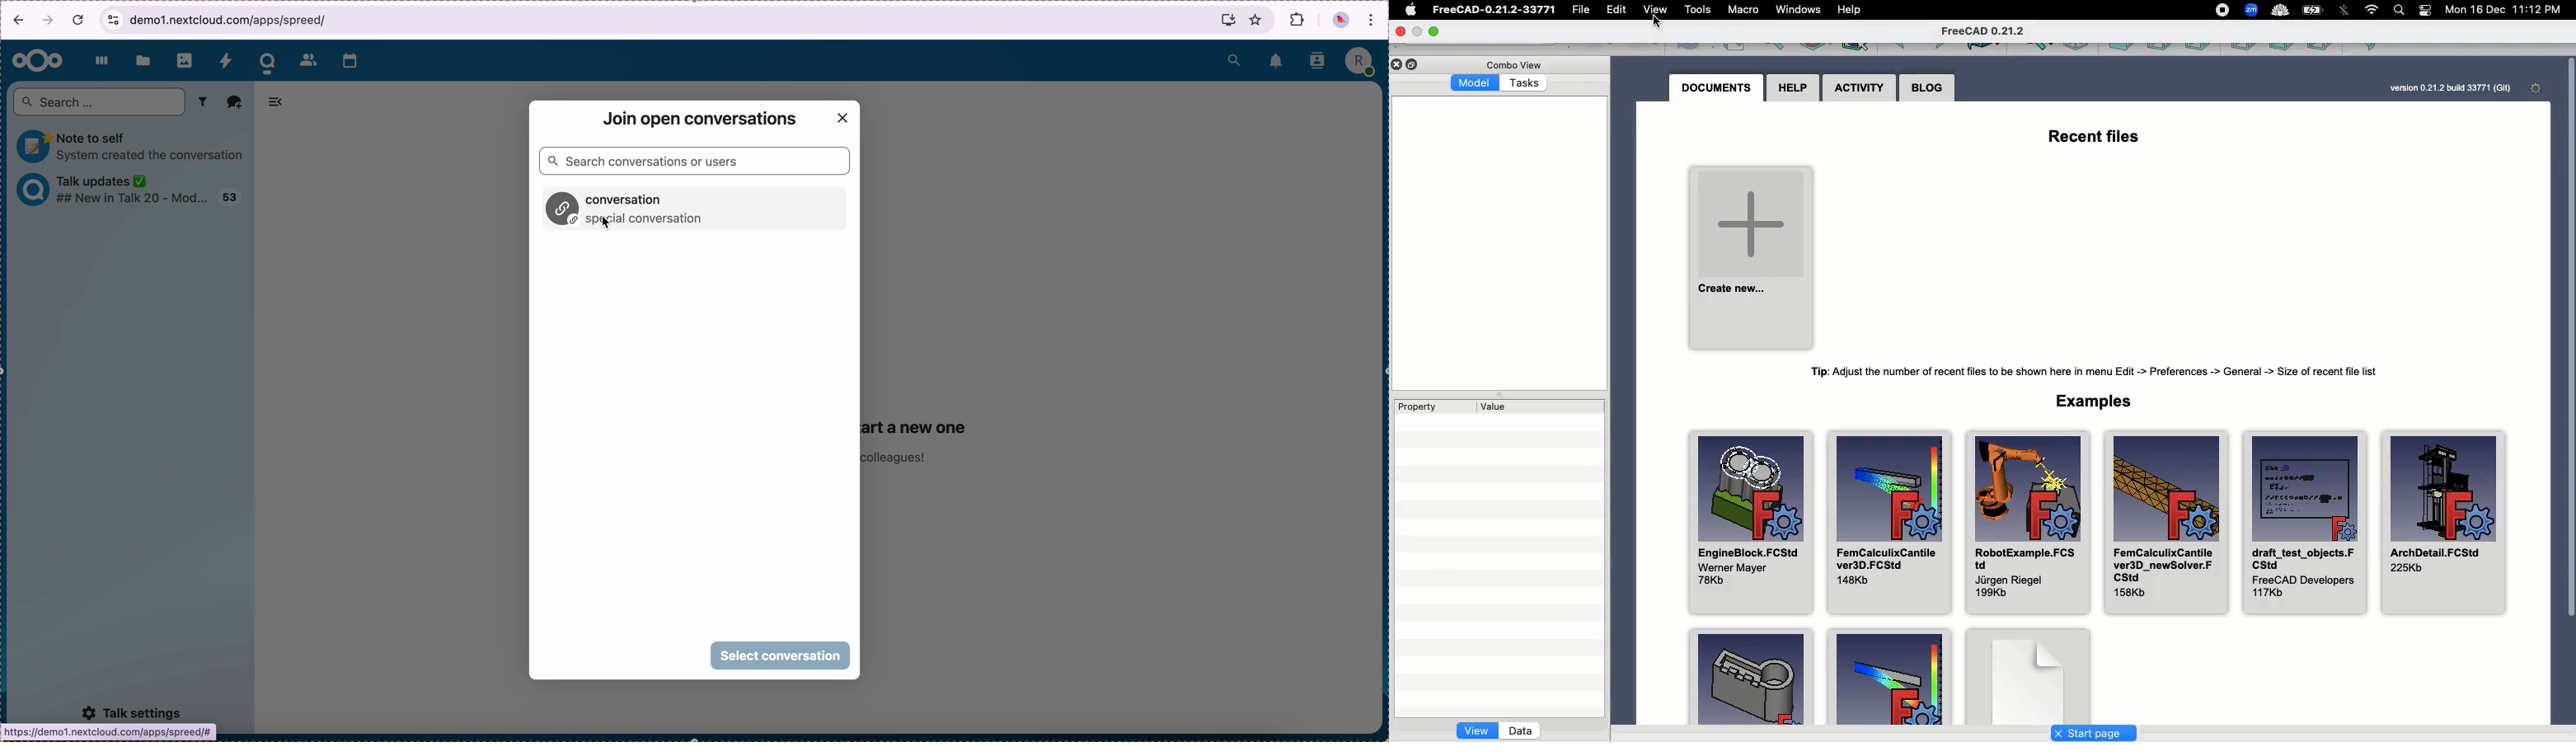  What do you see at coordinates (1476, 730) in the screenshot?
I see `View` at bounding box center [1476, 730].